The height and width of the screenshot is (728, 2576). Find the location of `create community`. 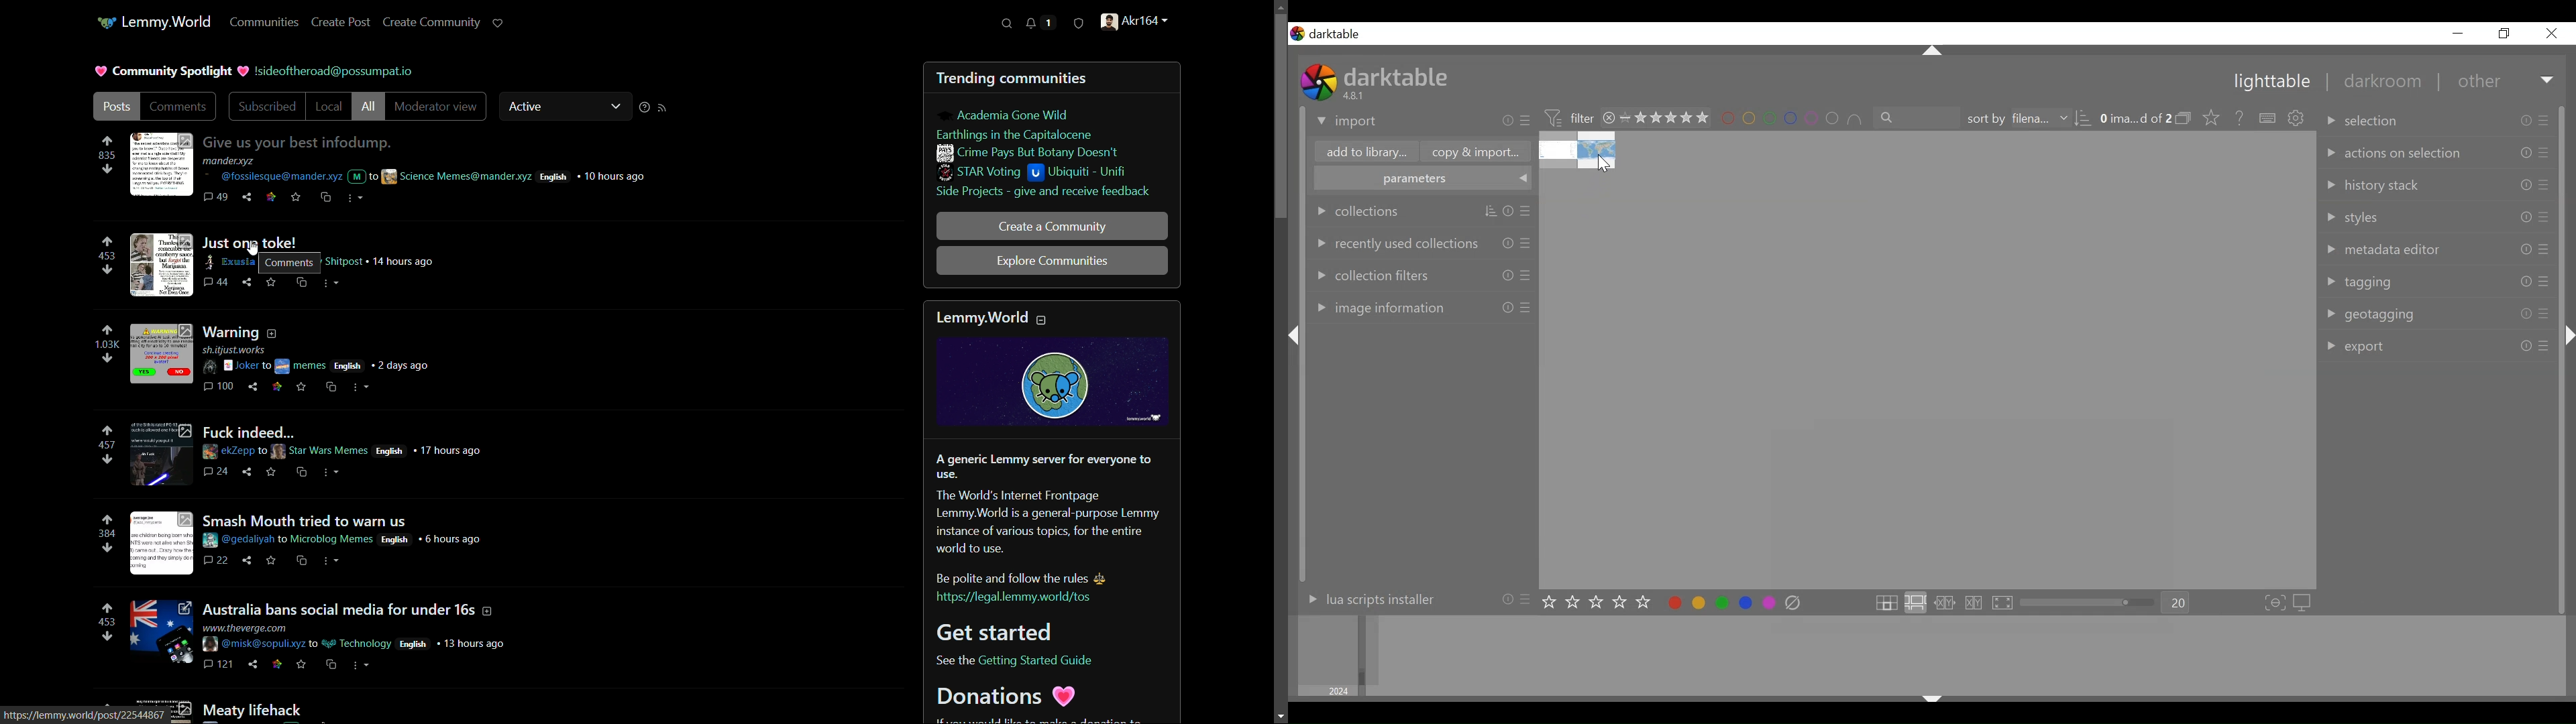

create community is located at coordinates (432, 23).